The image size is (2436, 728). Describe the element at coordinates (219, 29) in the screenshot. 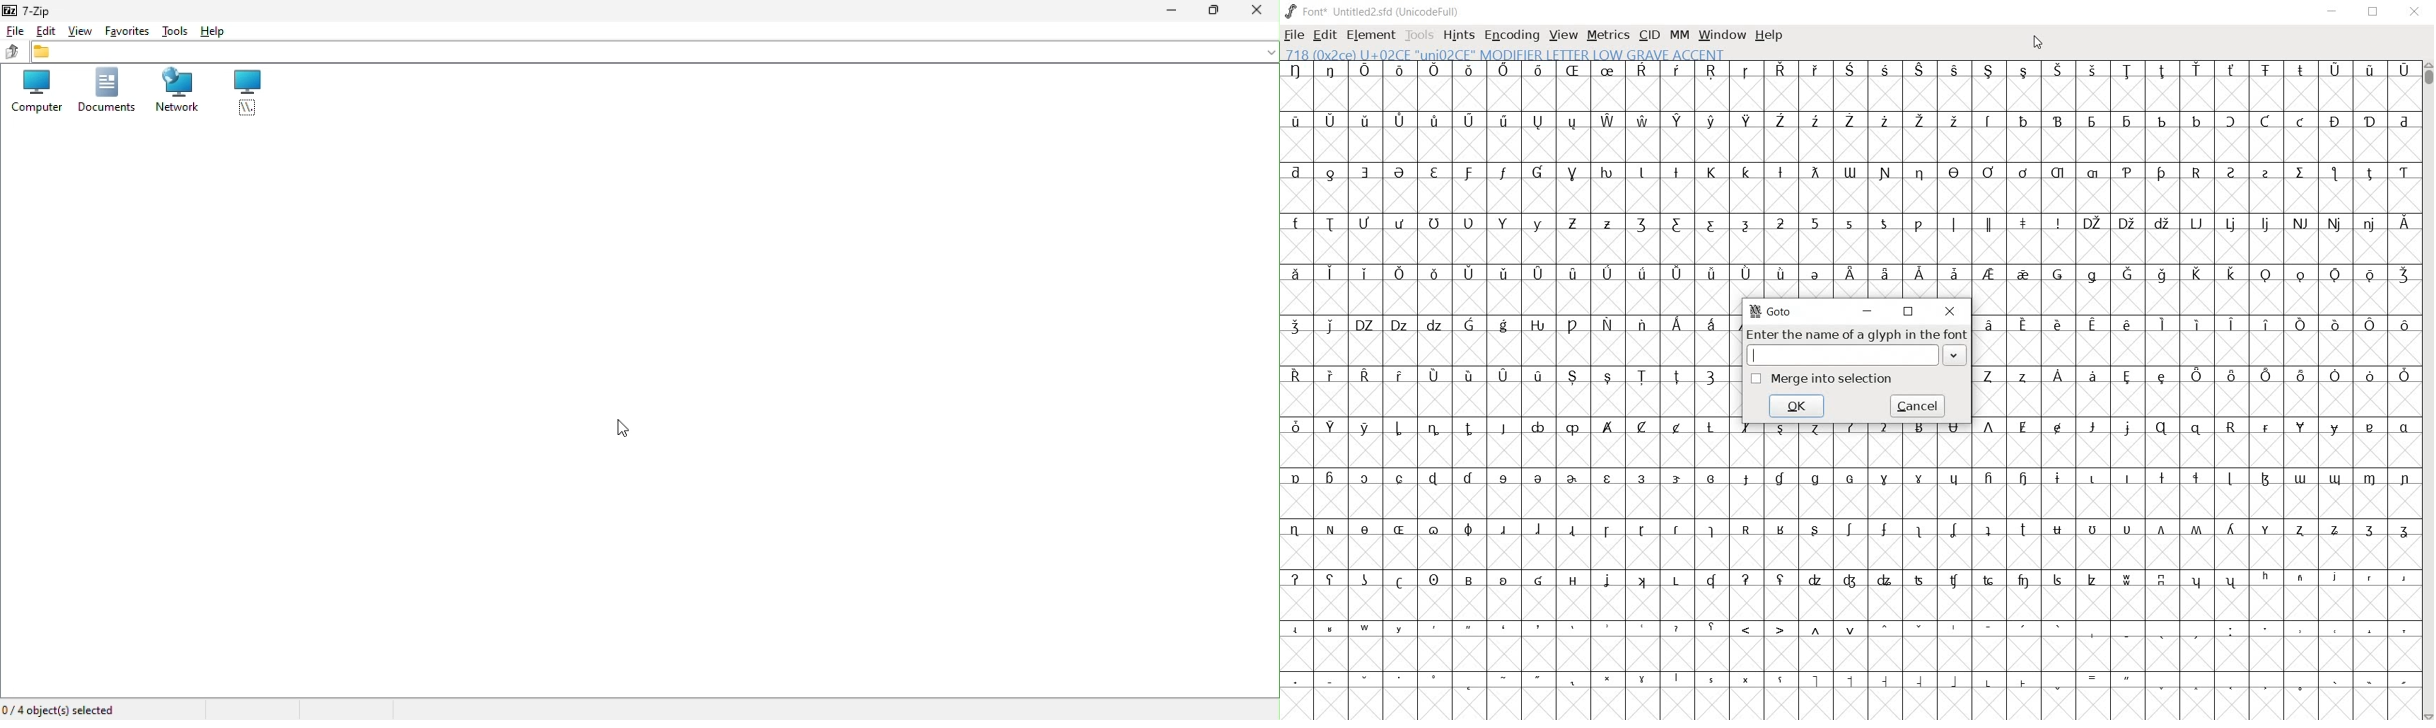

I see `help` at that location.